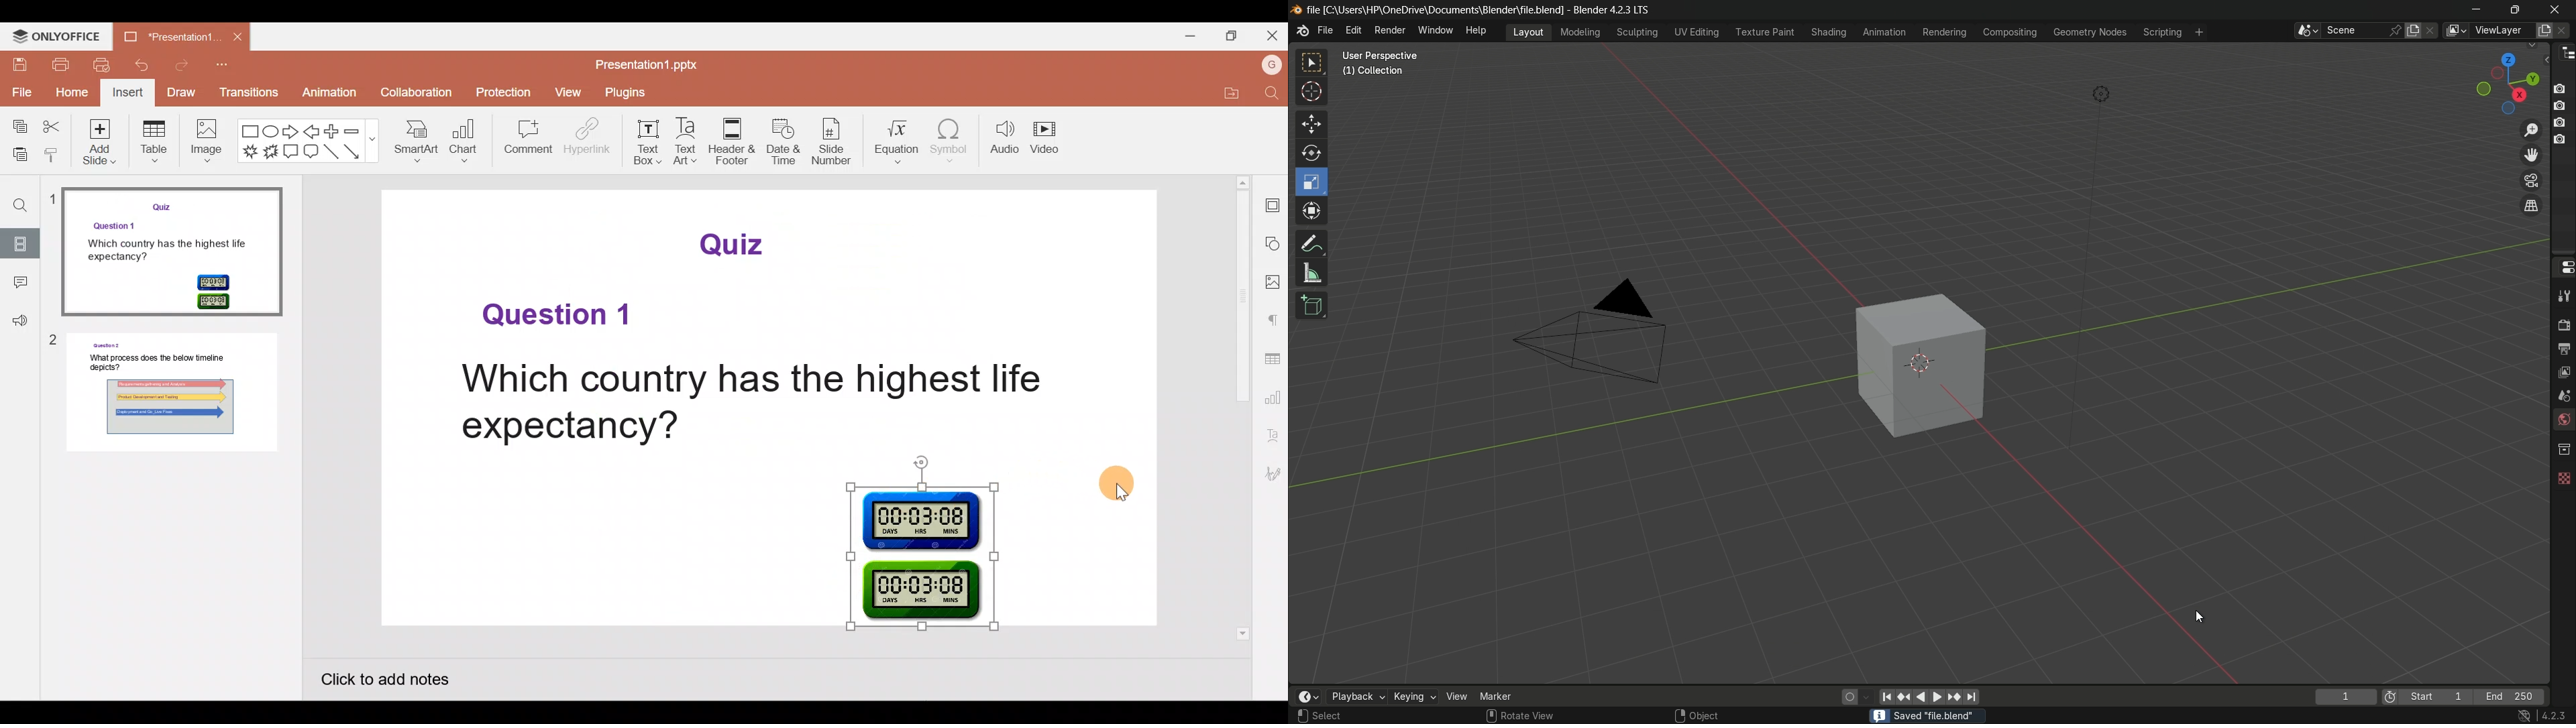 The image size is (2576, 728). What do you see at coordinates (1187, 35) in the screenshot?
I see `Minimize` at bounding box center [1187, 35].